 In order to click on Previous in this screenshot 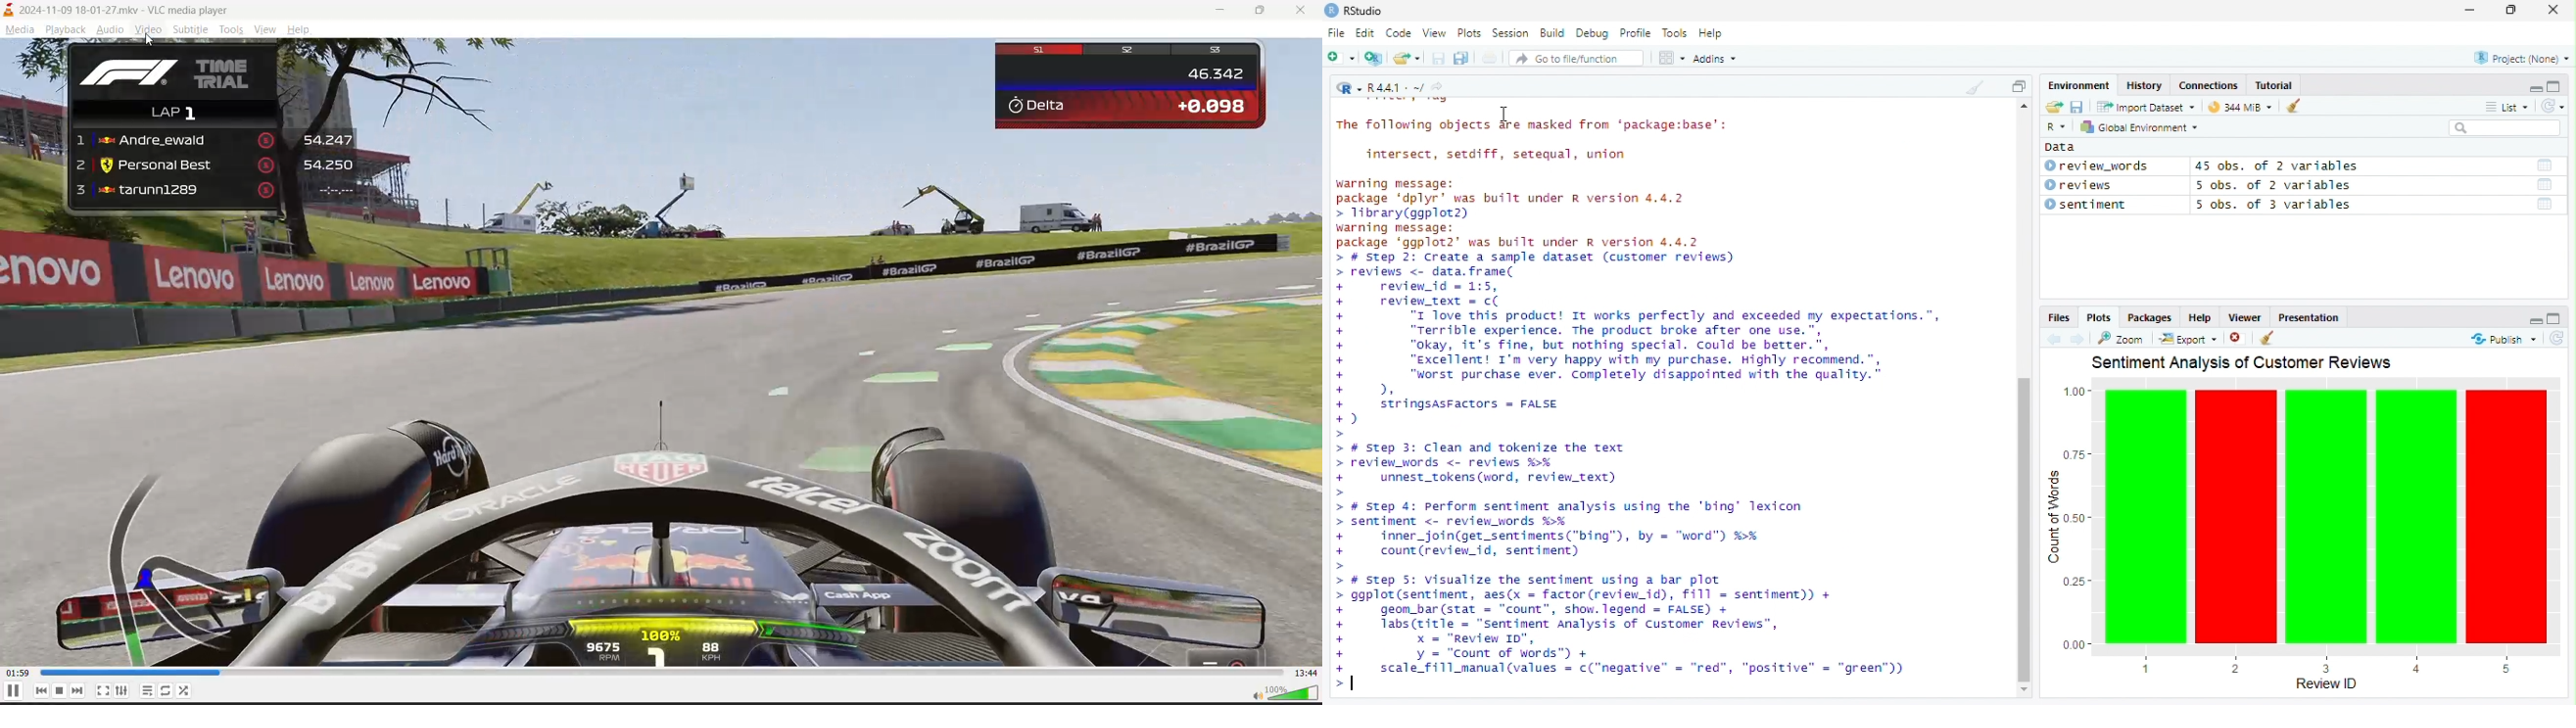, I will do `click(2053, 340)`.